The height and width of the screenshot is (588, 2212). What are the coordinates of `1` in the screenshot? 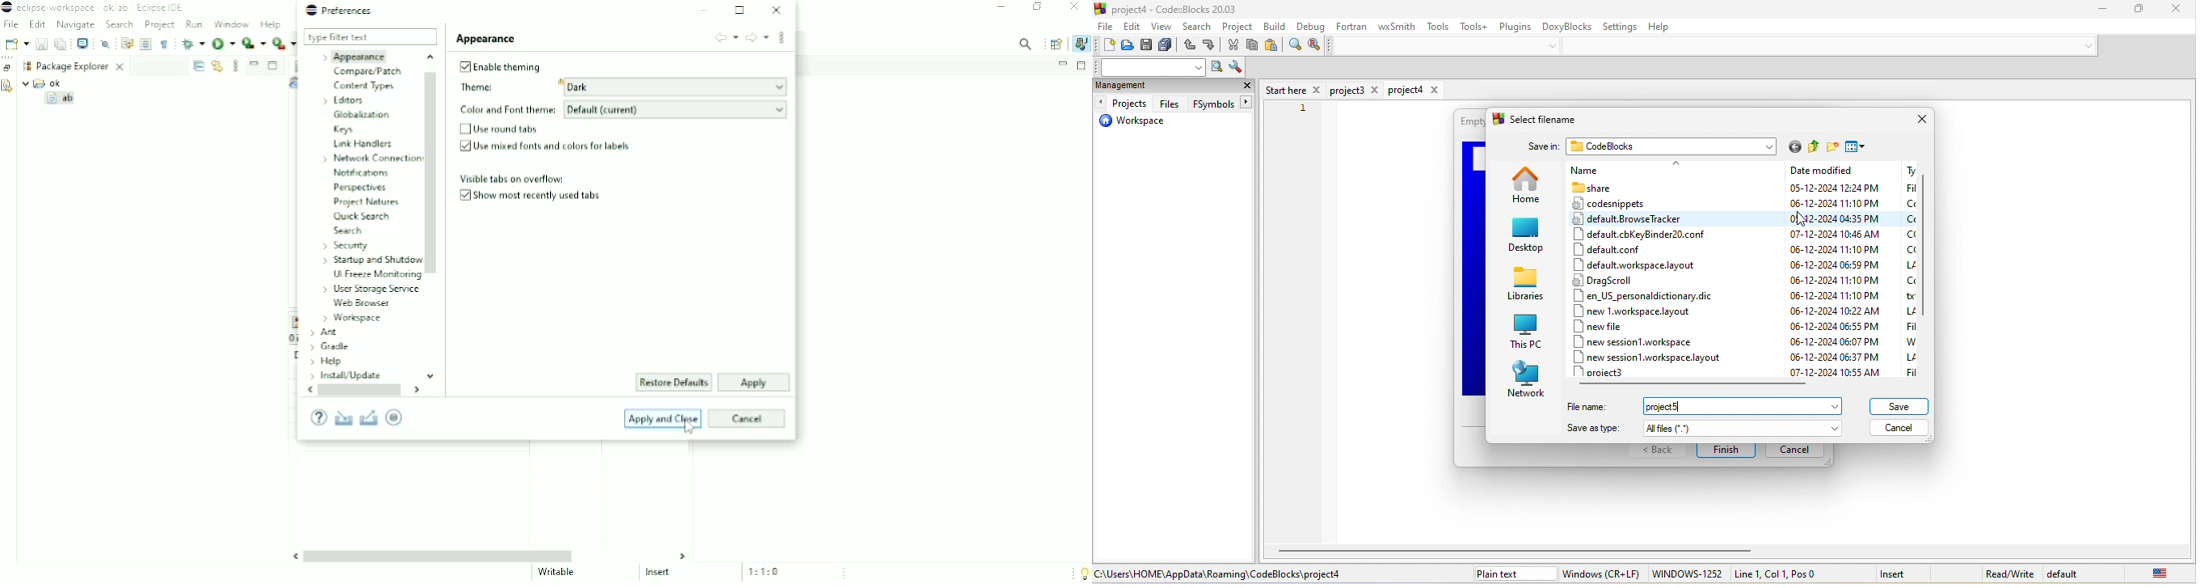 It's located at (1304, 108).